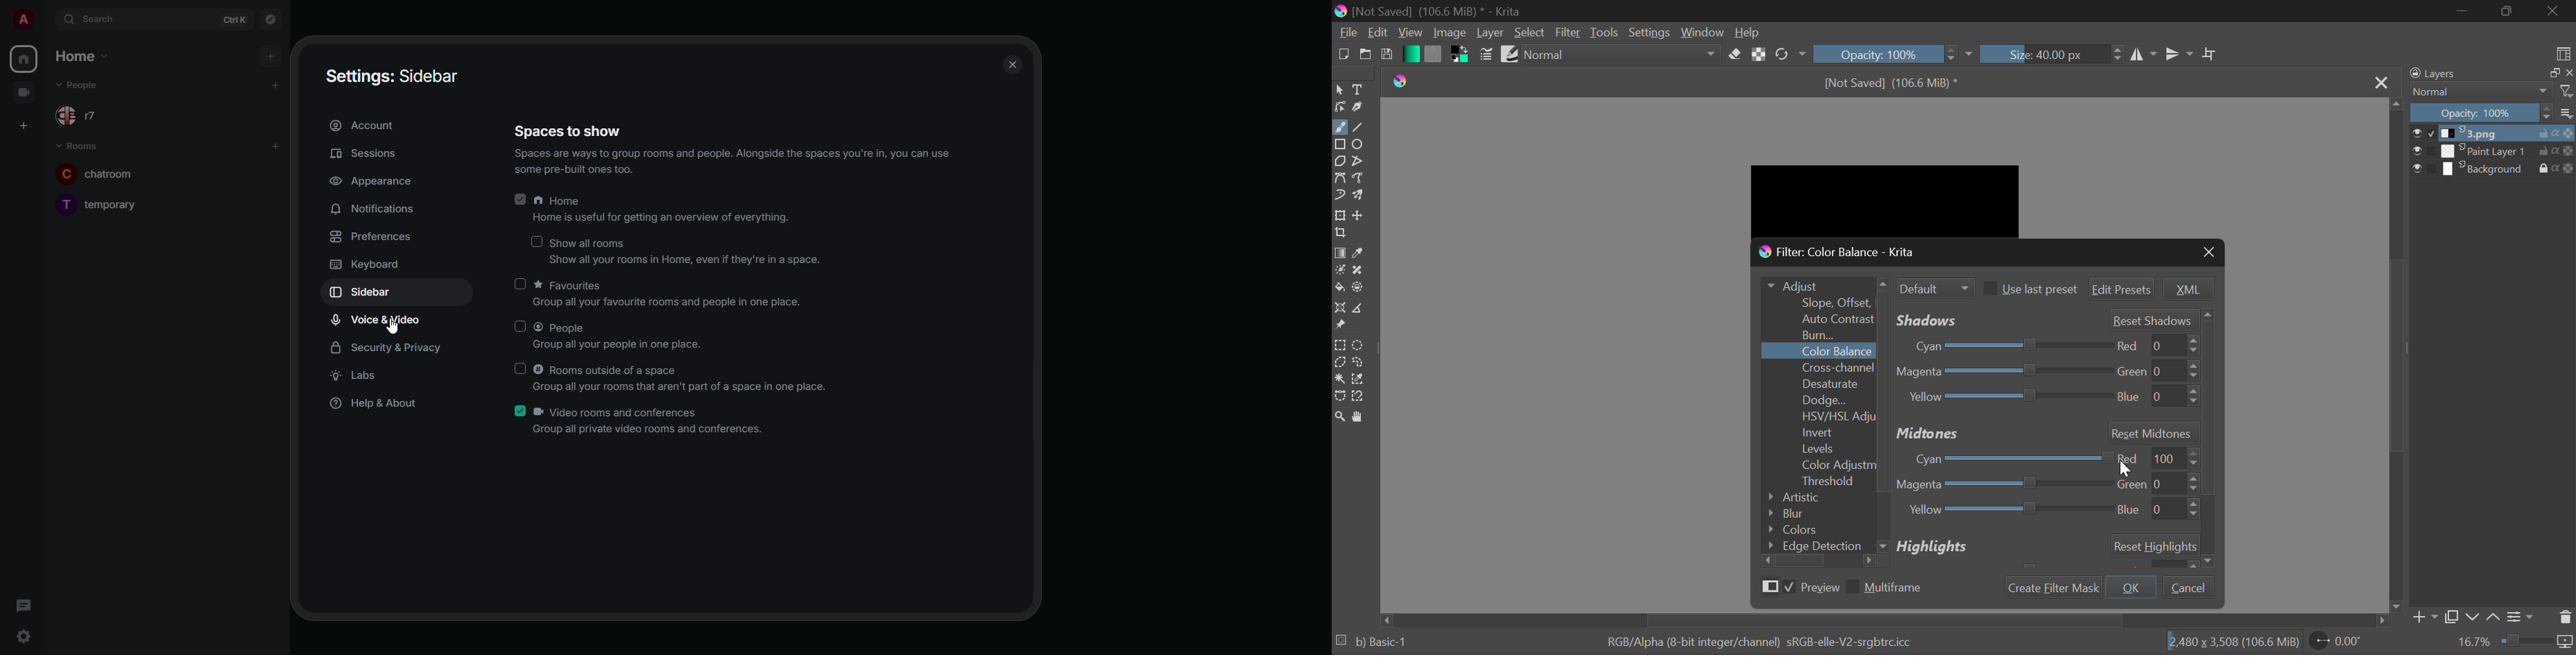 This screenshot has height=672, width=2576. I want to click on Color Balance, so click(1820, 351).